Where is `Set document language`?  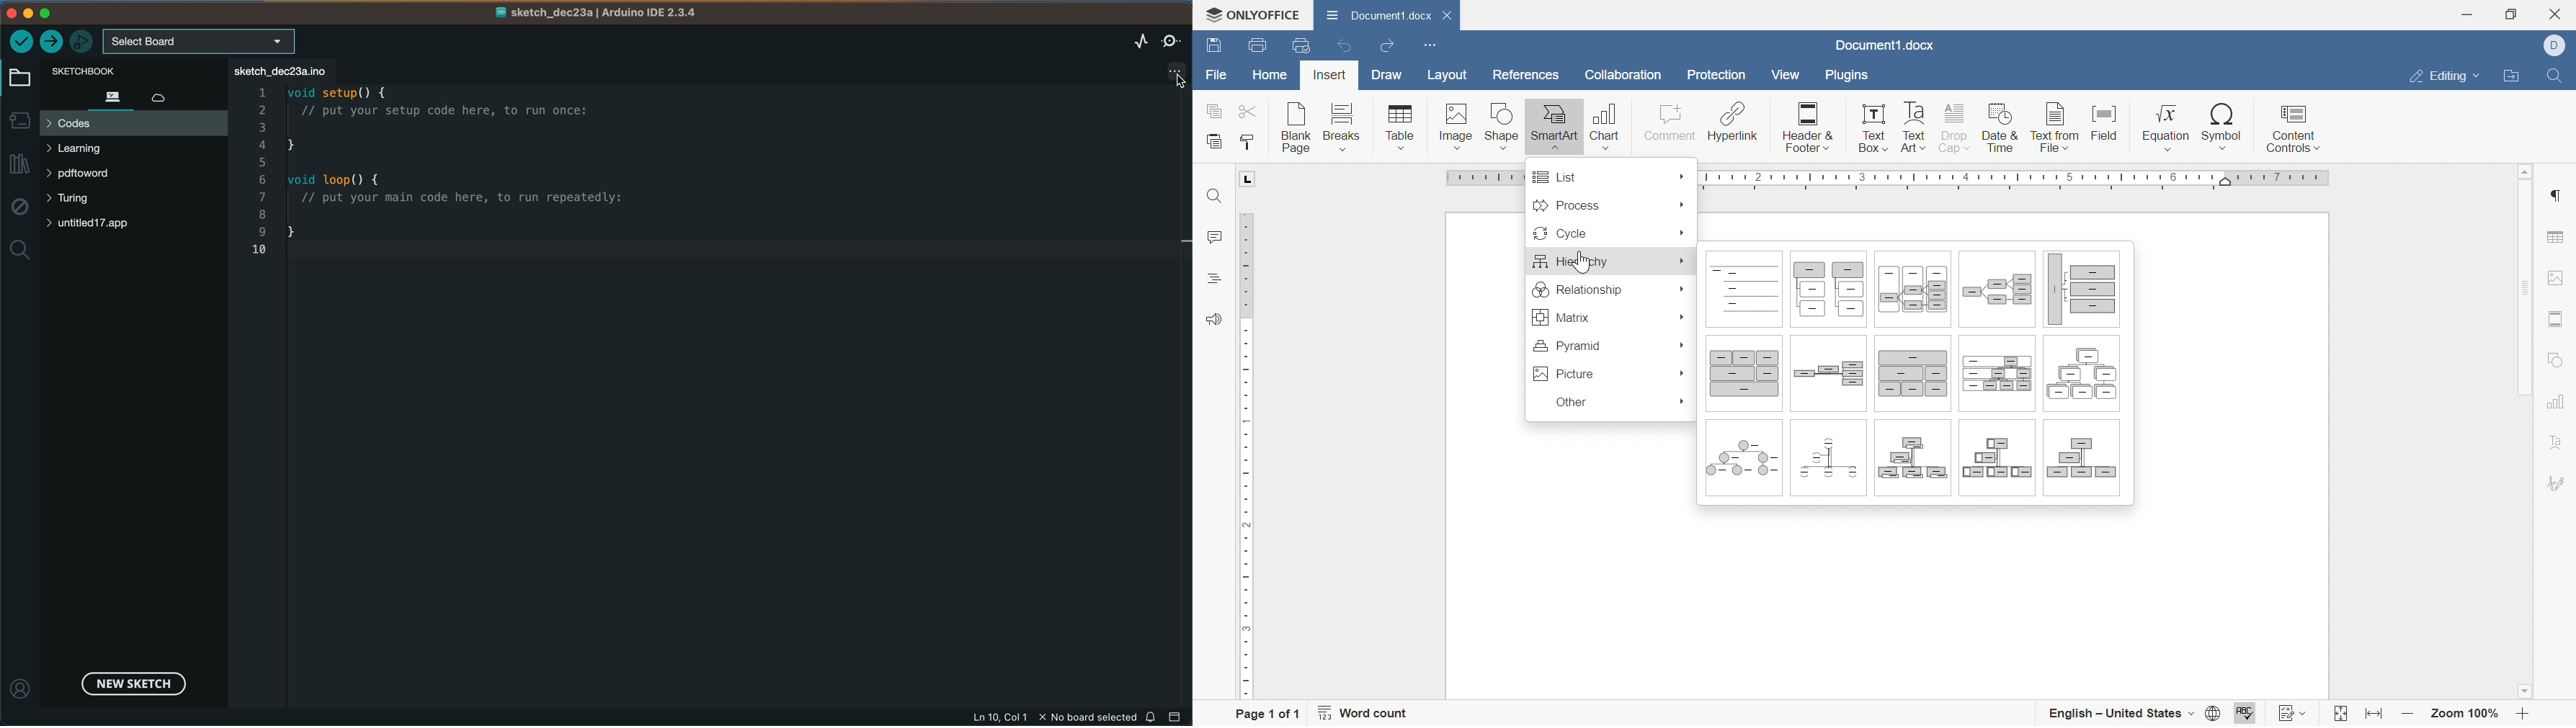
Set document language is located at coordinates (2214, 712).